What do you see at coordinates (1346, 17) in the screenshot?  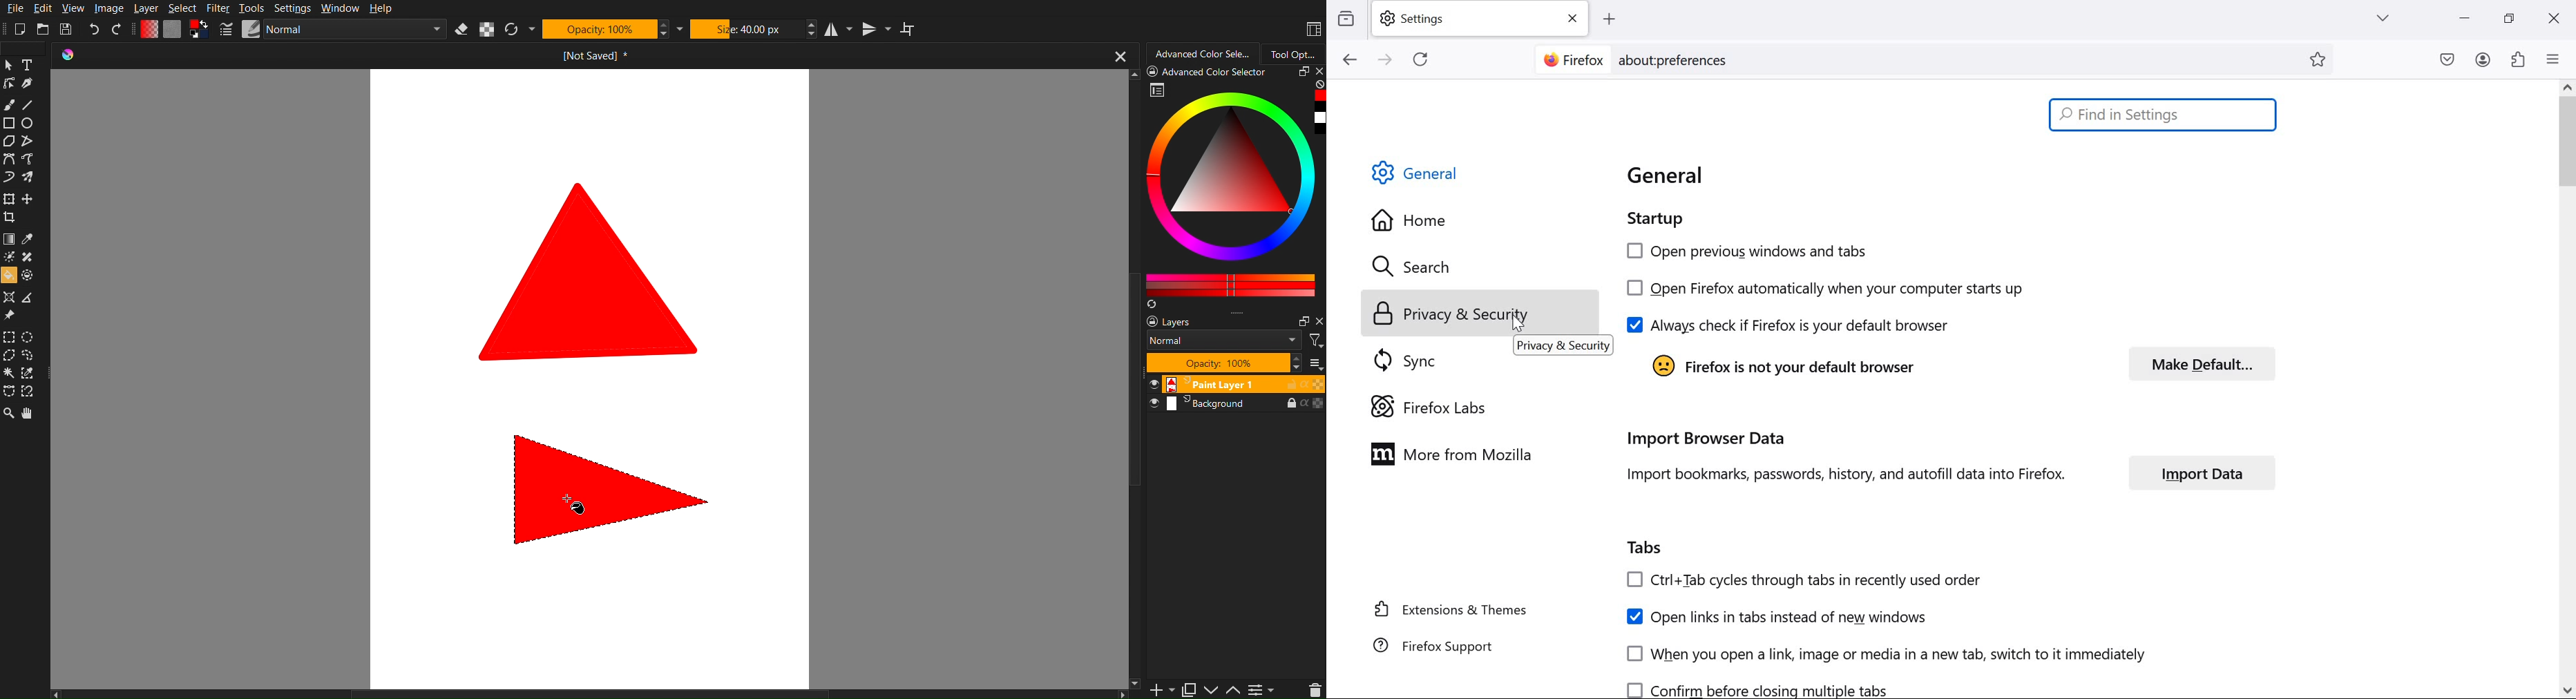 I see `view recent browsing across windows` at bounding box center [1346, 17].